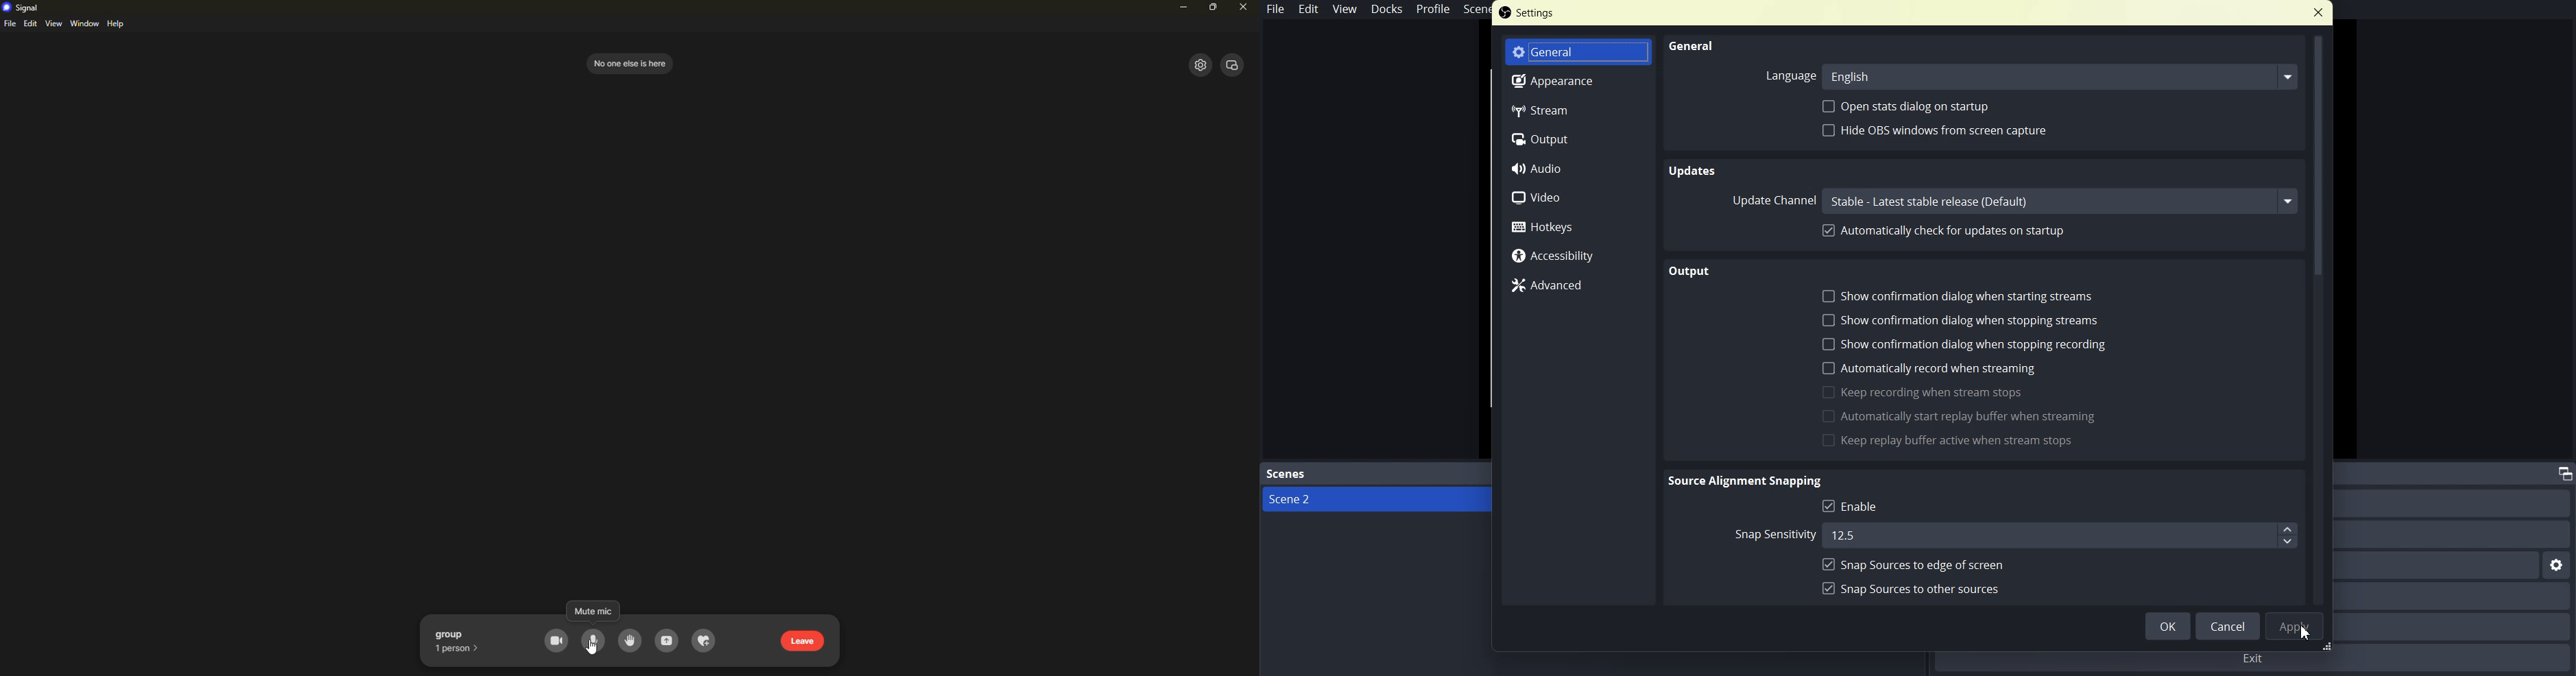 The width and height of the screenshot is (2576, 700). What do you see at coordinates (1233, 63) in the screenshot?
I see `view` at bounding box center [1233, 63].